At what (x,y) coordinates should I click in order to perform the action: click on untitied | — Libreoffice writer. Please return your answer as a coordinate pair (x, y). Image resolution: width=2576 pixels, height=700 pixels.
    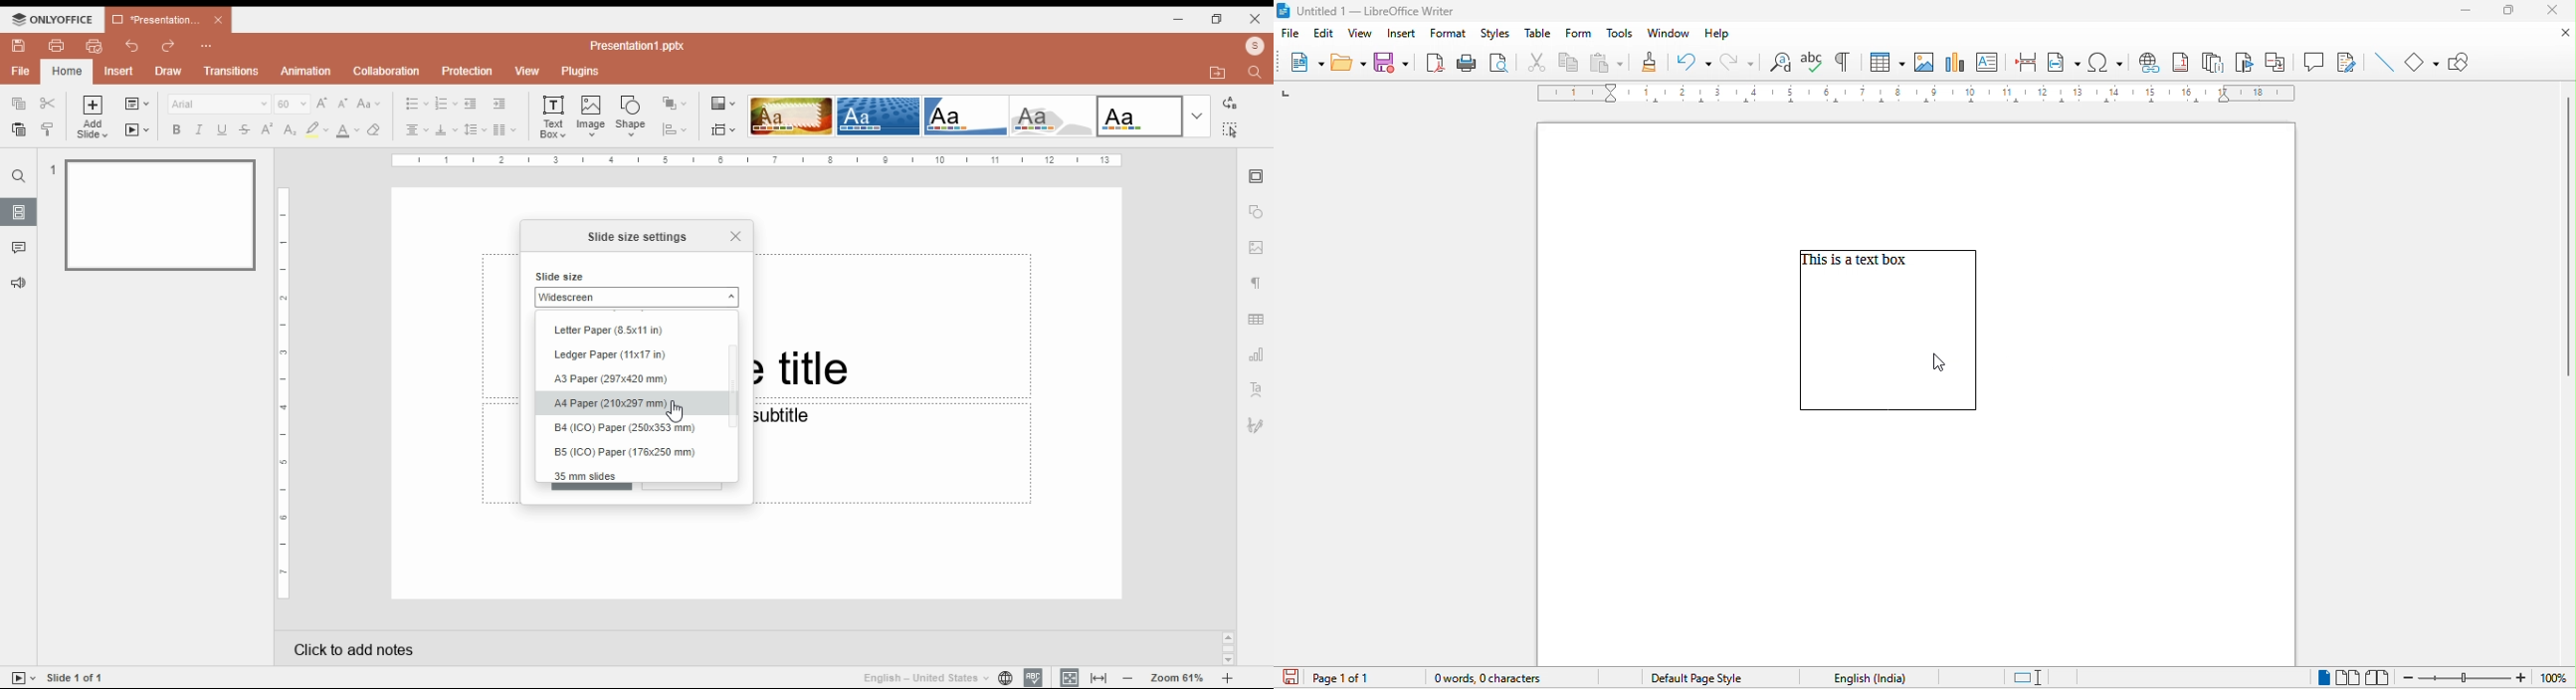
    Looking at the image, I should click on (1392, 11).